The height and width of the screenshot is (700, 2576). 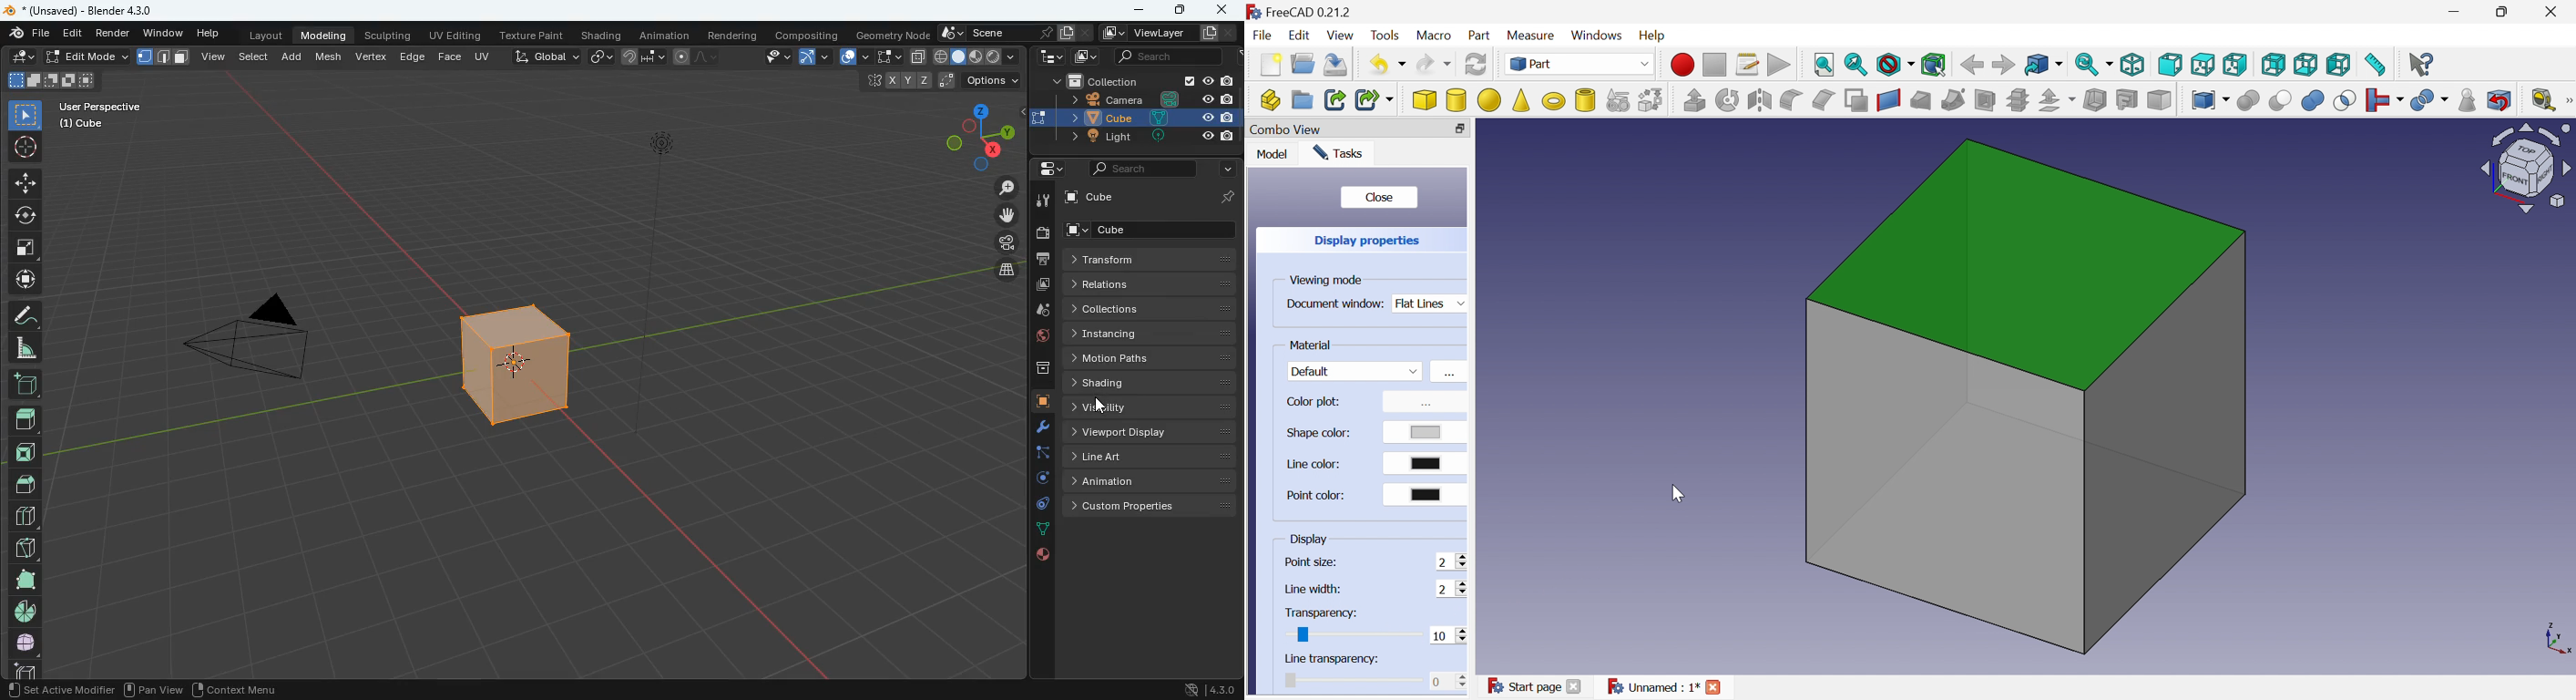 I want to click on Viewing angle, so click(x=2523, y=169).